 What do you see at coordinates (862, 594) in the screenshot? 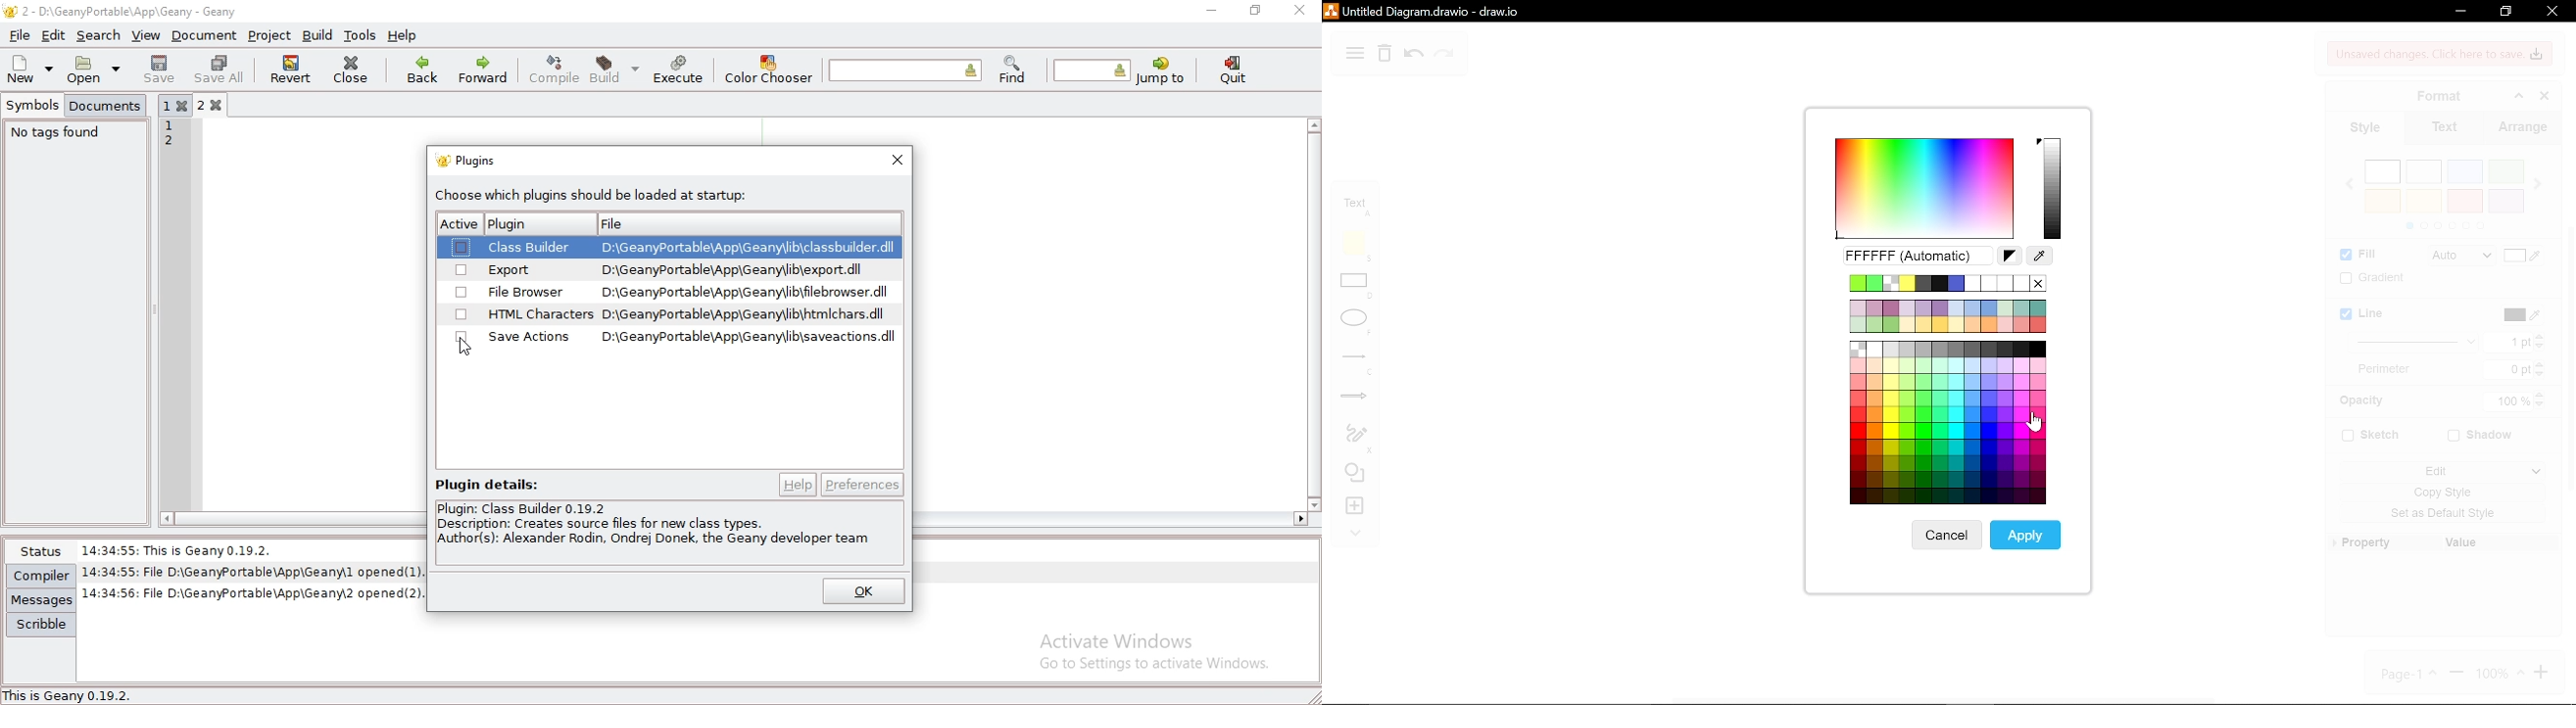
I see `ok` at bounding box center [862, 594].